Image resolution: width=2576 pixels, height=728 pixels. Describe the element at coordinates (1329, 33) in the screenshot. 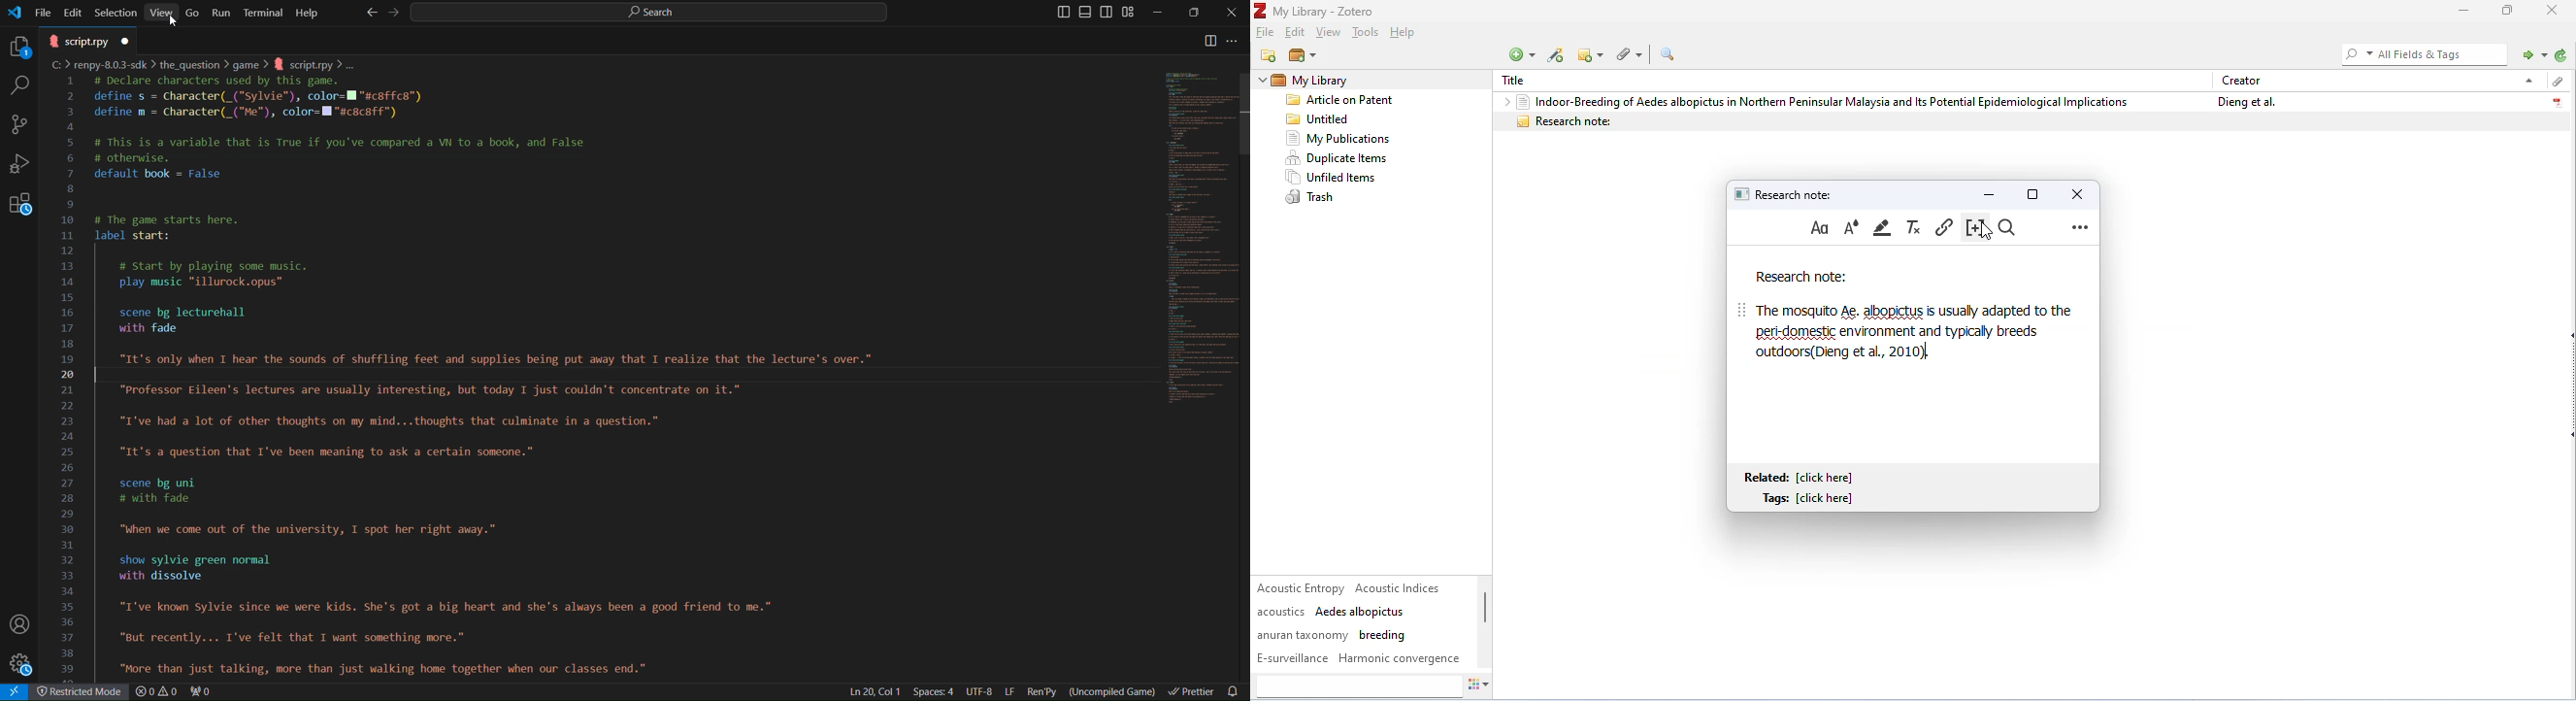

I see `view` at that location.